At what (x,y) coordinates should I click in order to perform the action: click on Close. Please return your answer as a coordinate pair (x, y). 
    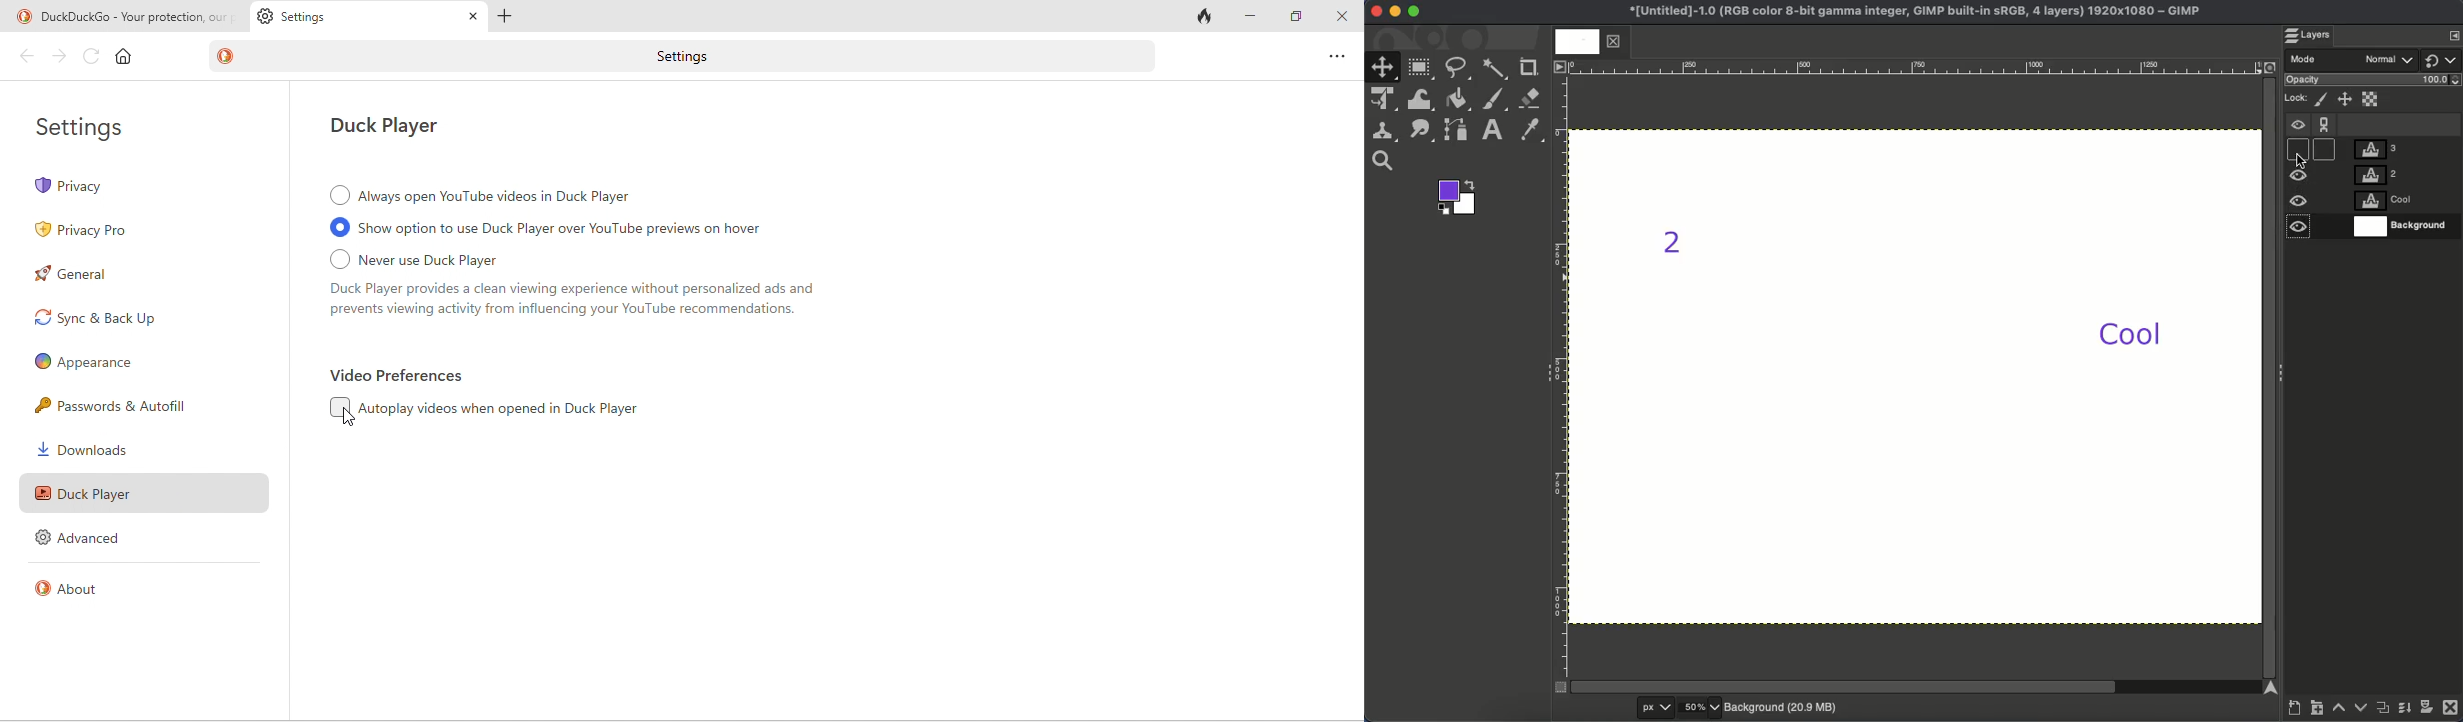
    Looking at the image, I should click on (1374, 12).